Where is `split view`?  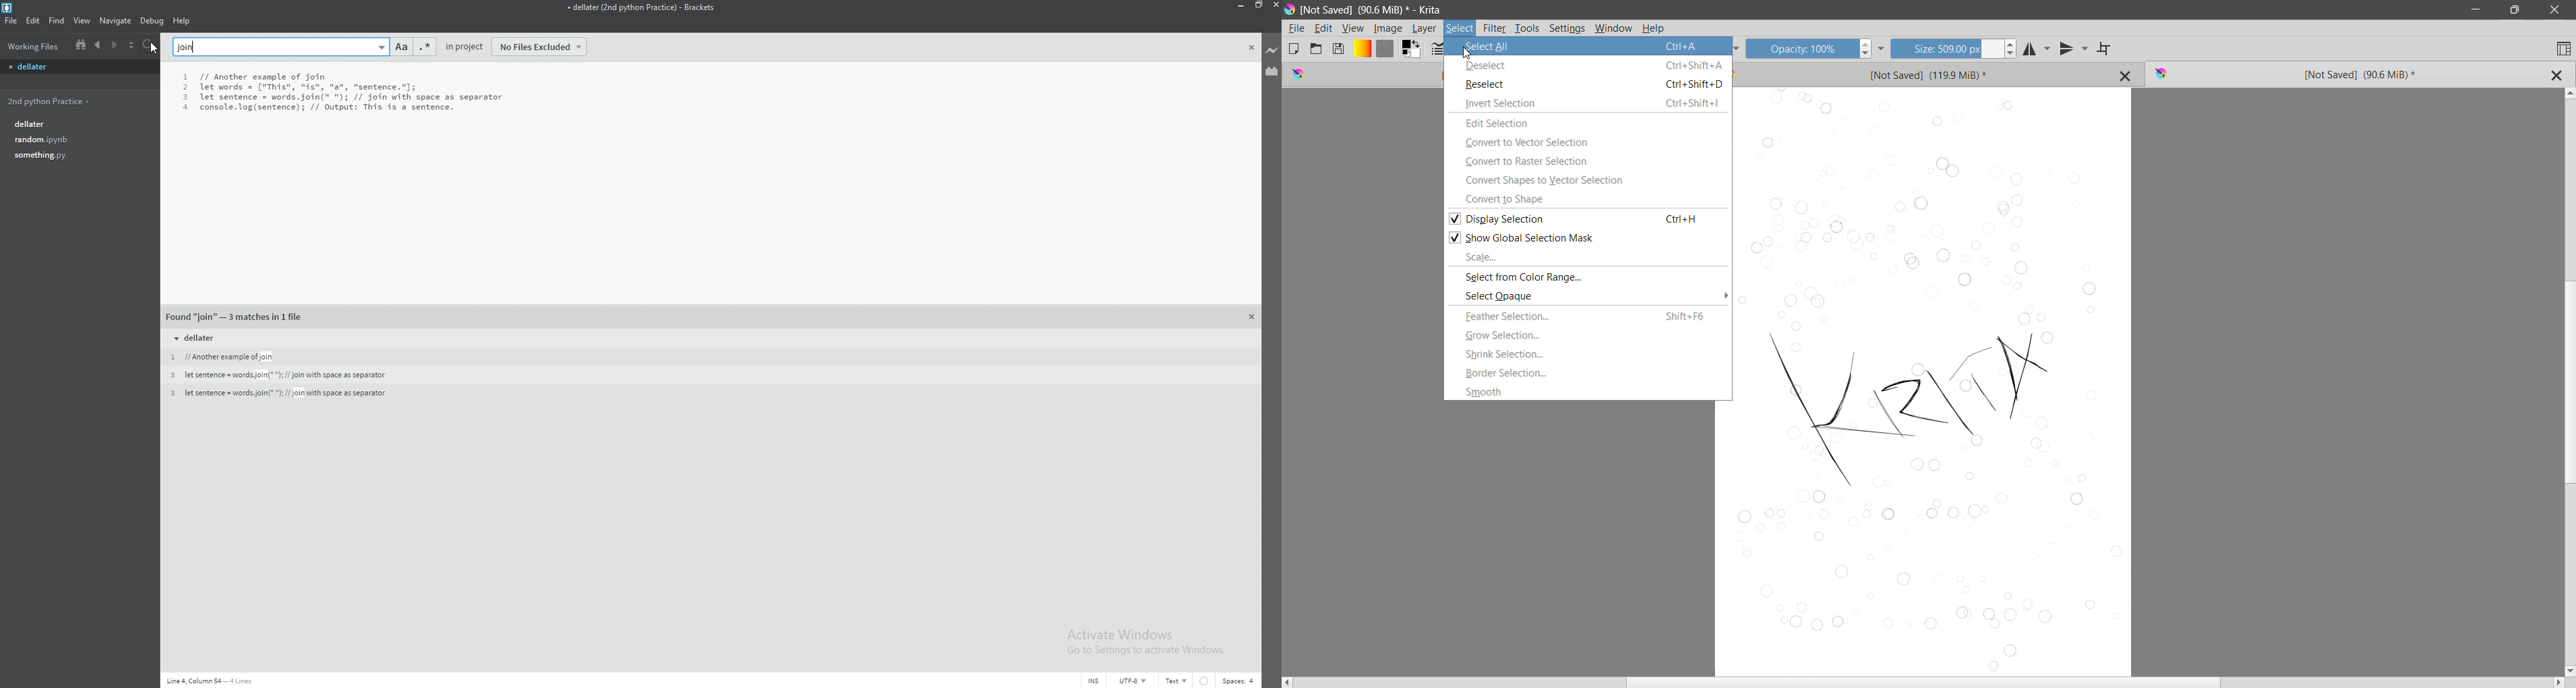
split view is located at coordinates (80, 45).